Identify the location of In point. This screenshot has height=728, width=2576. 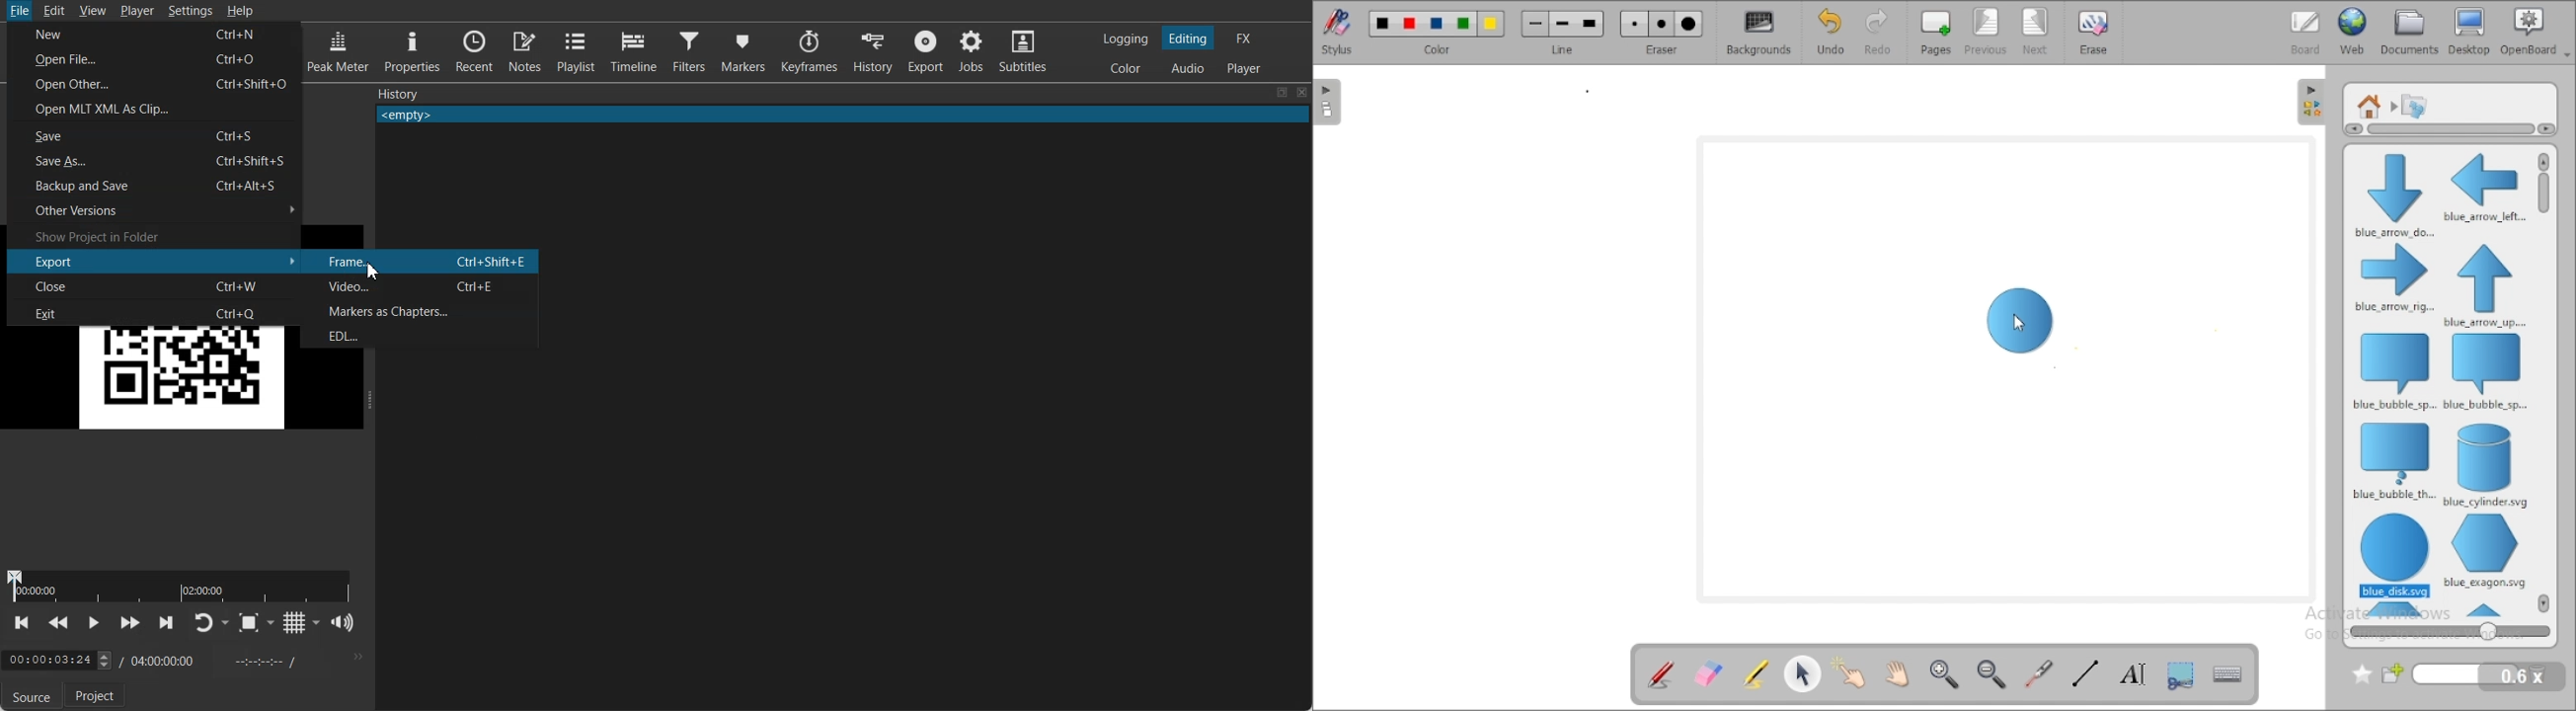
(262, 661).